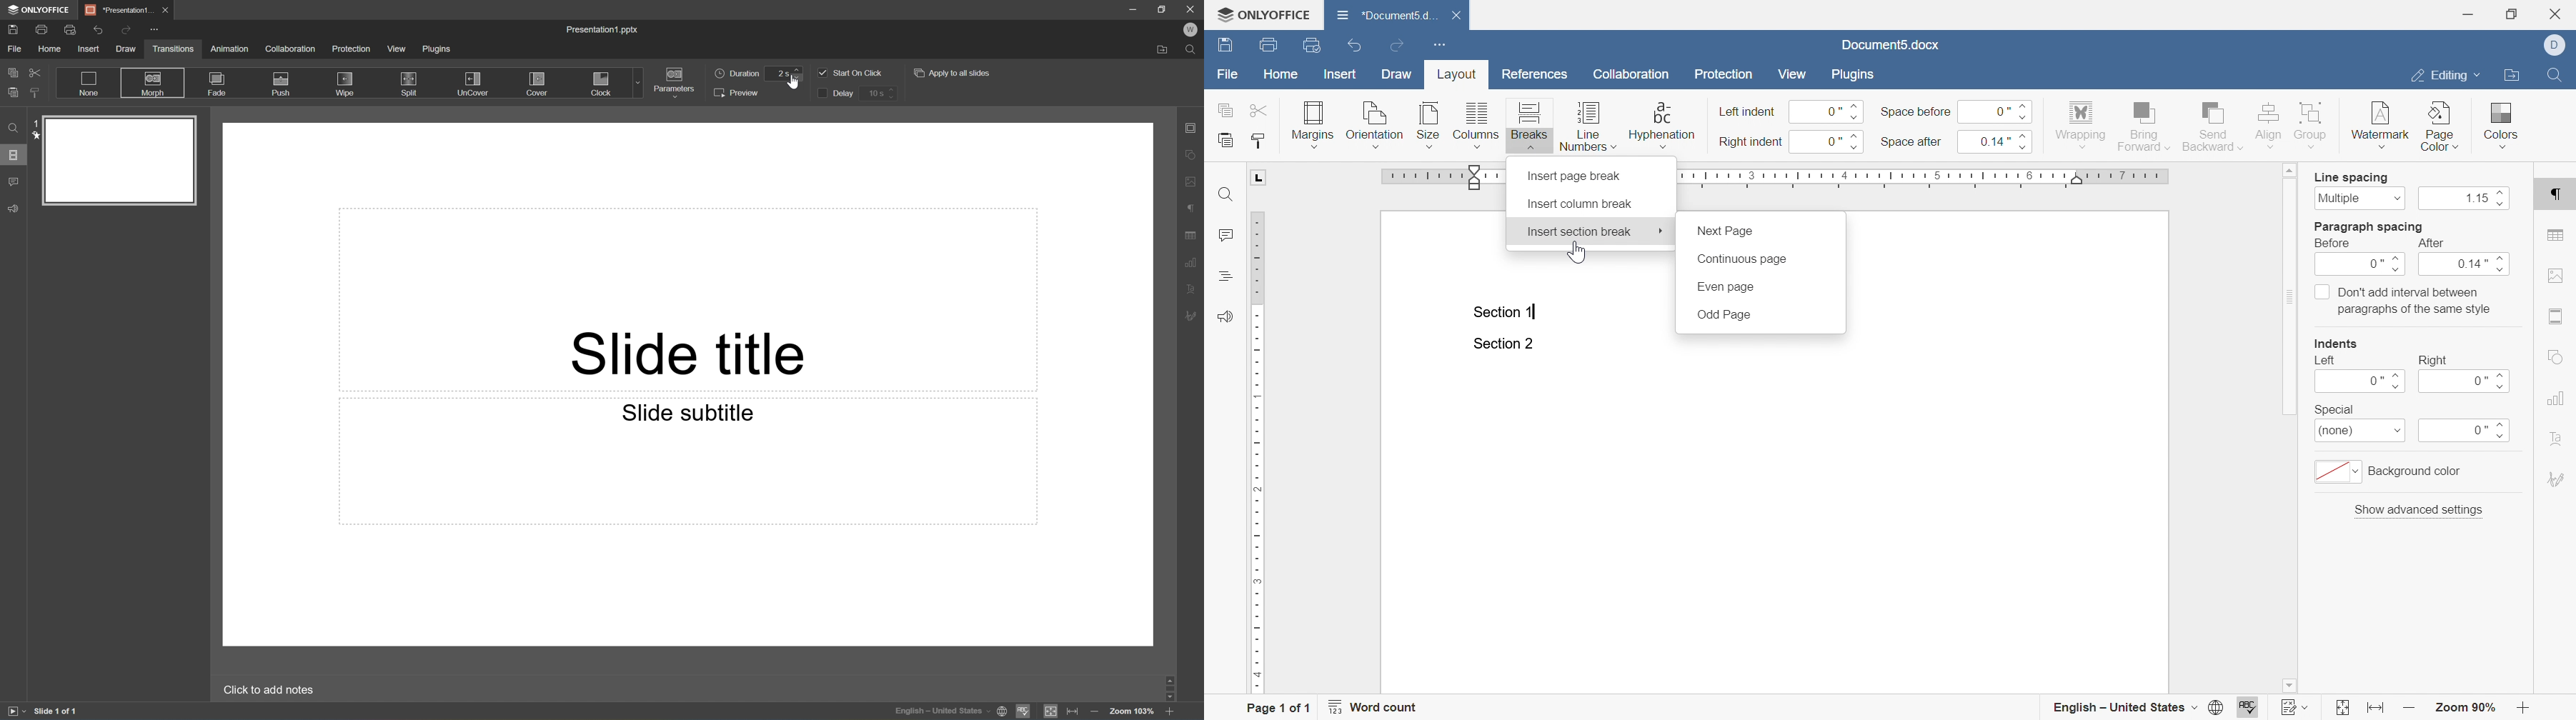  I want to click on feedback & support, so click(1225, 316).